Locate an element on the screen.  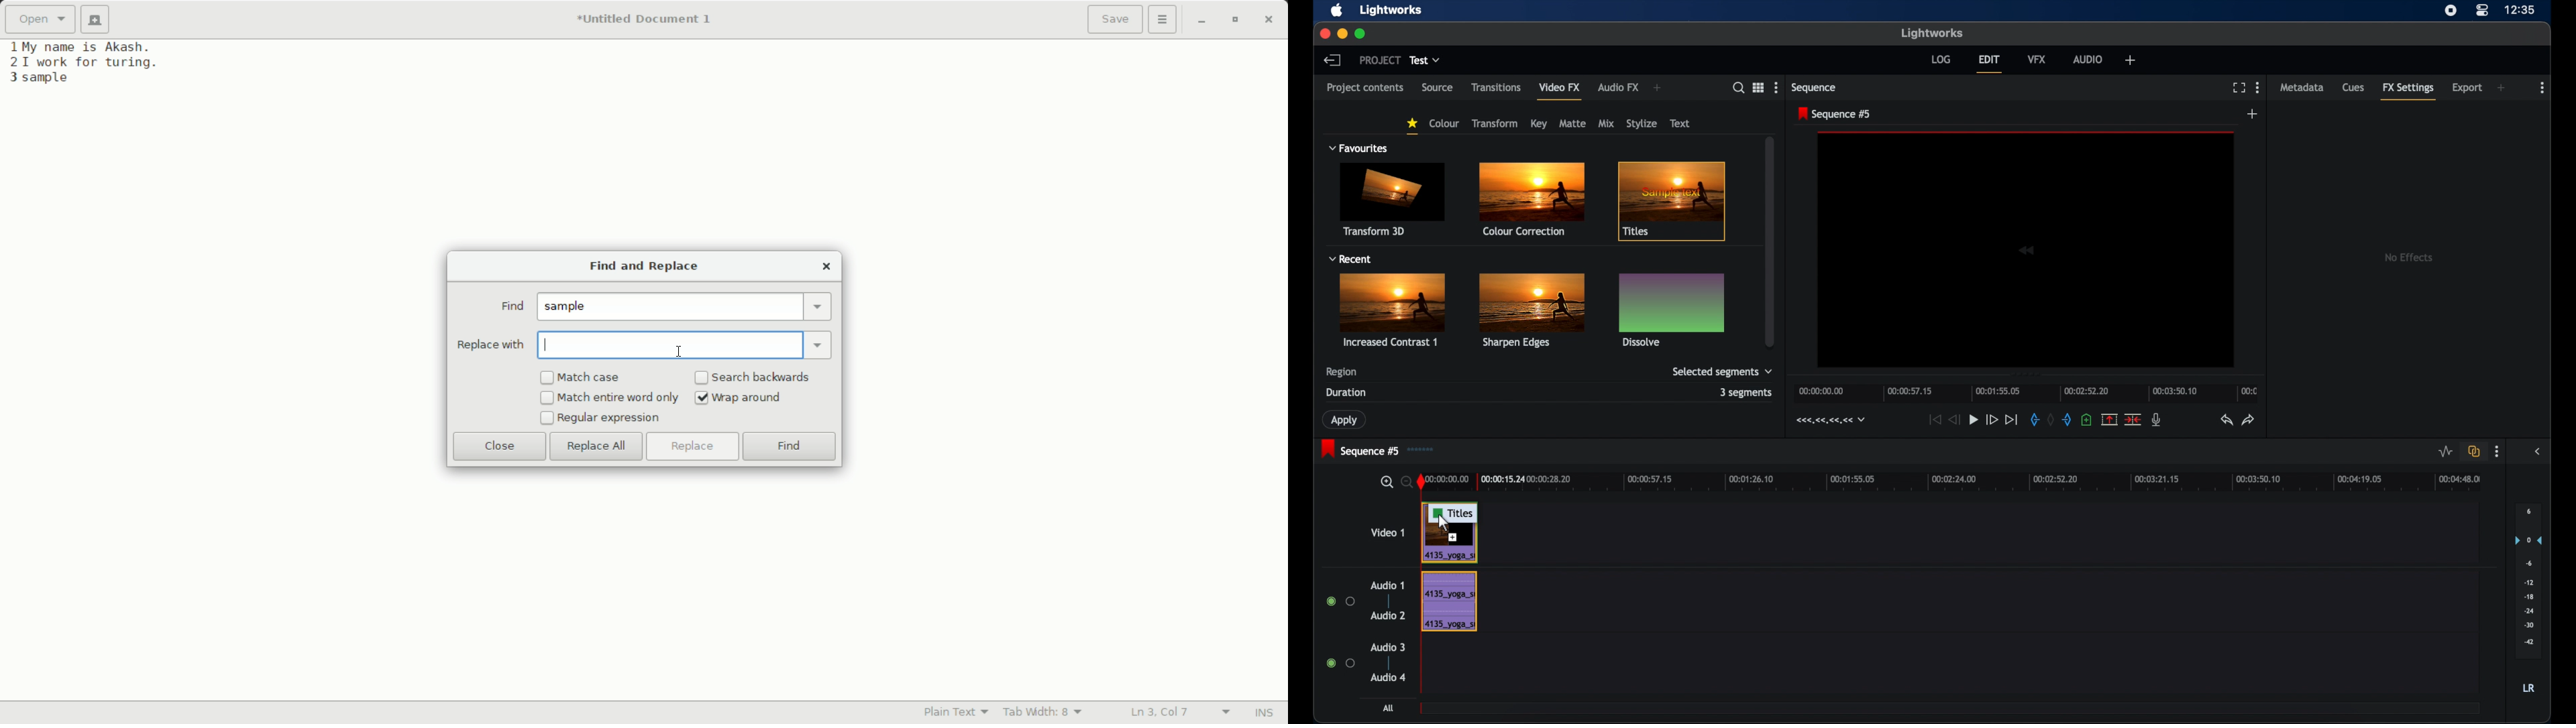
minimize is located at coordinates (1342, 34).